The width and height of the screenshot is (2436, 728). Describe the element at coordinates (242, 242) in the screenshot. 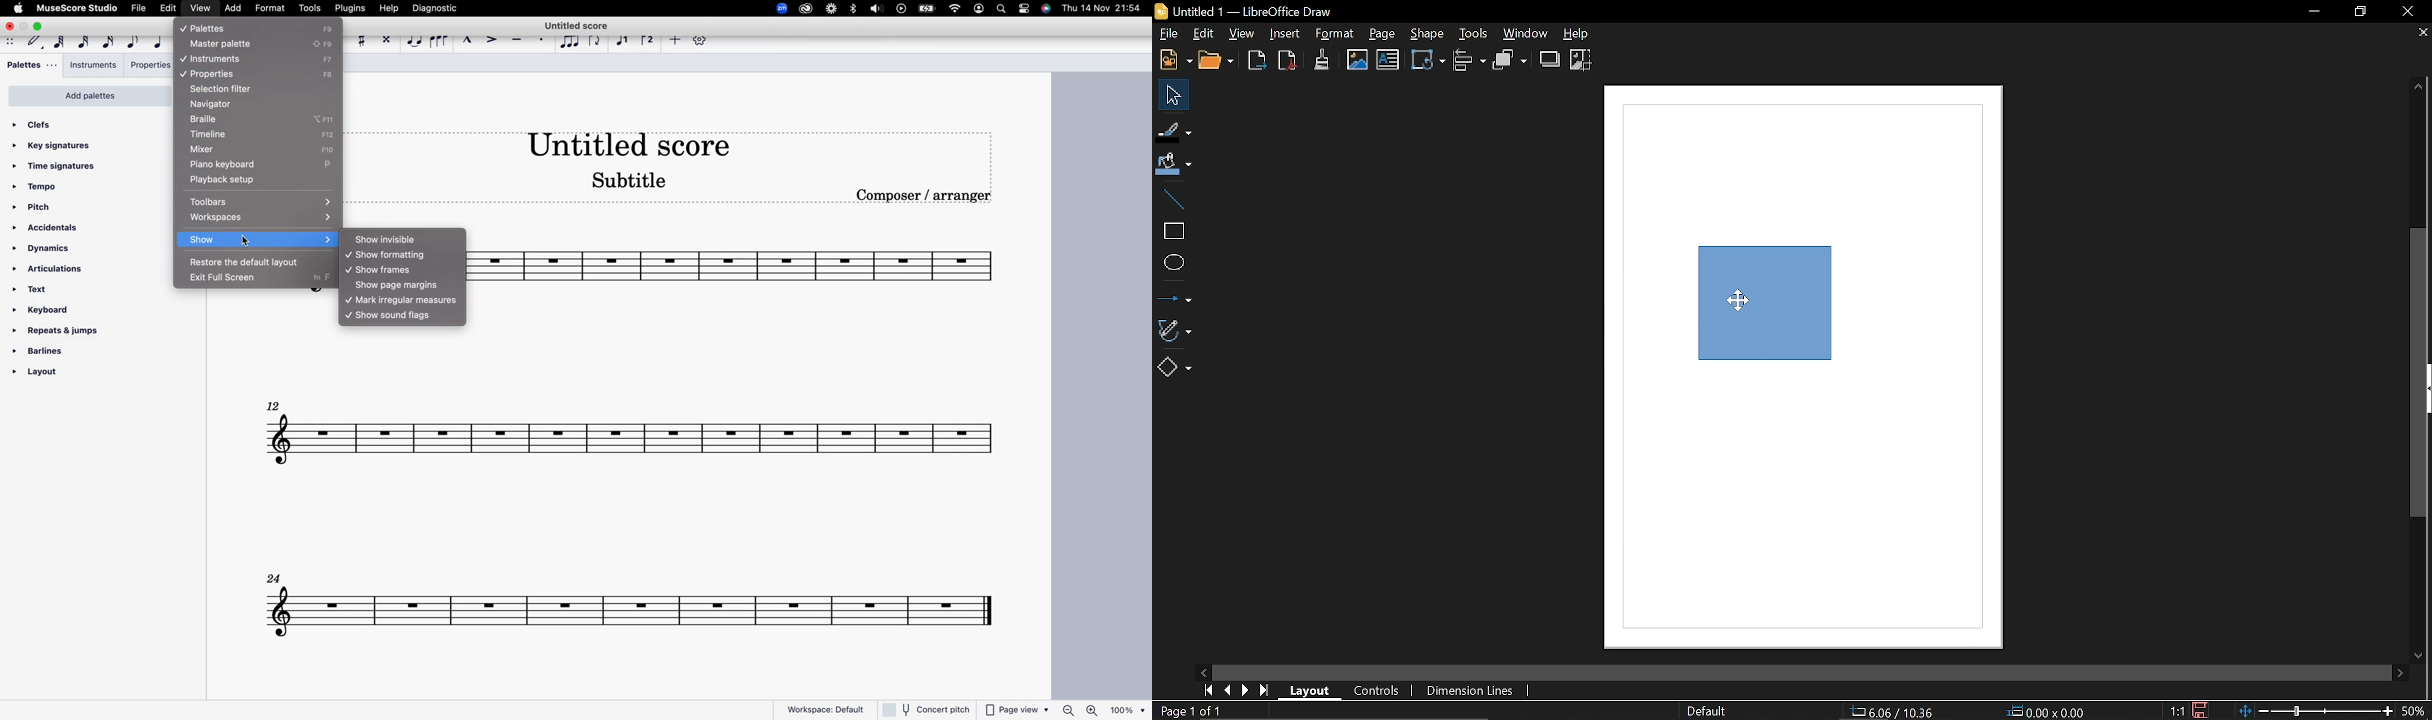

I see `cursor` at that location.